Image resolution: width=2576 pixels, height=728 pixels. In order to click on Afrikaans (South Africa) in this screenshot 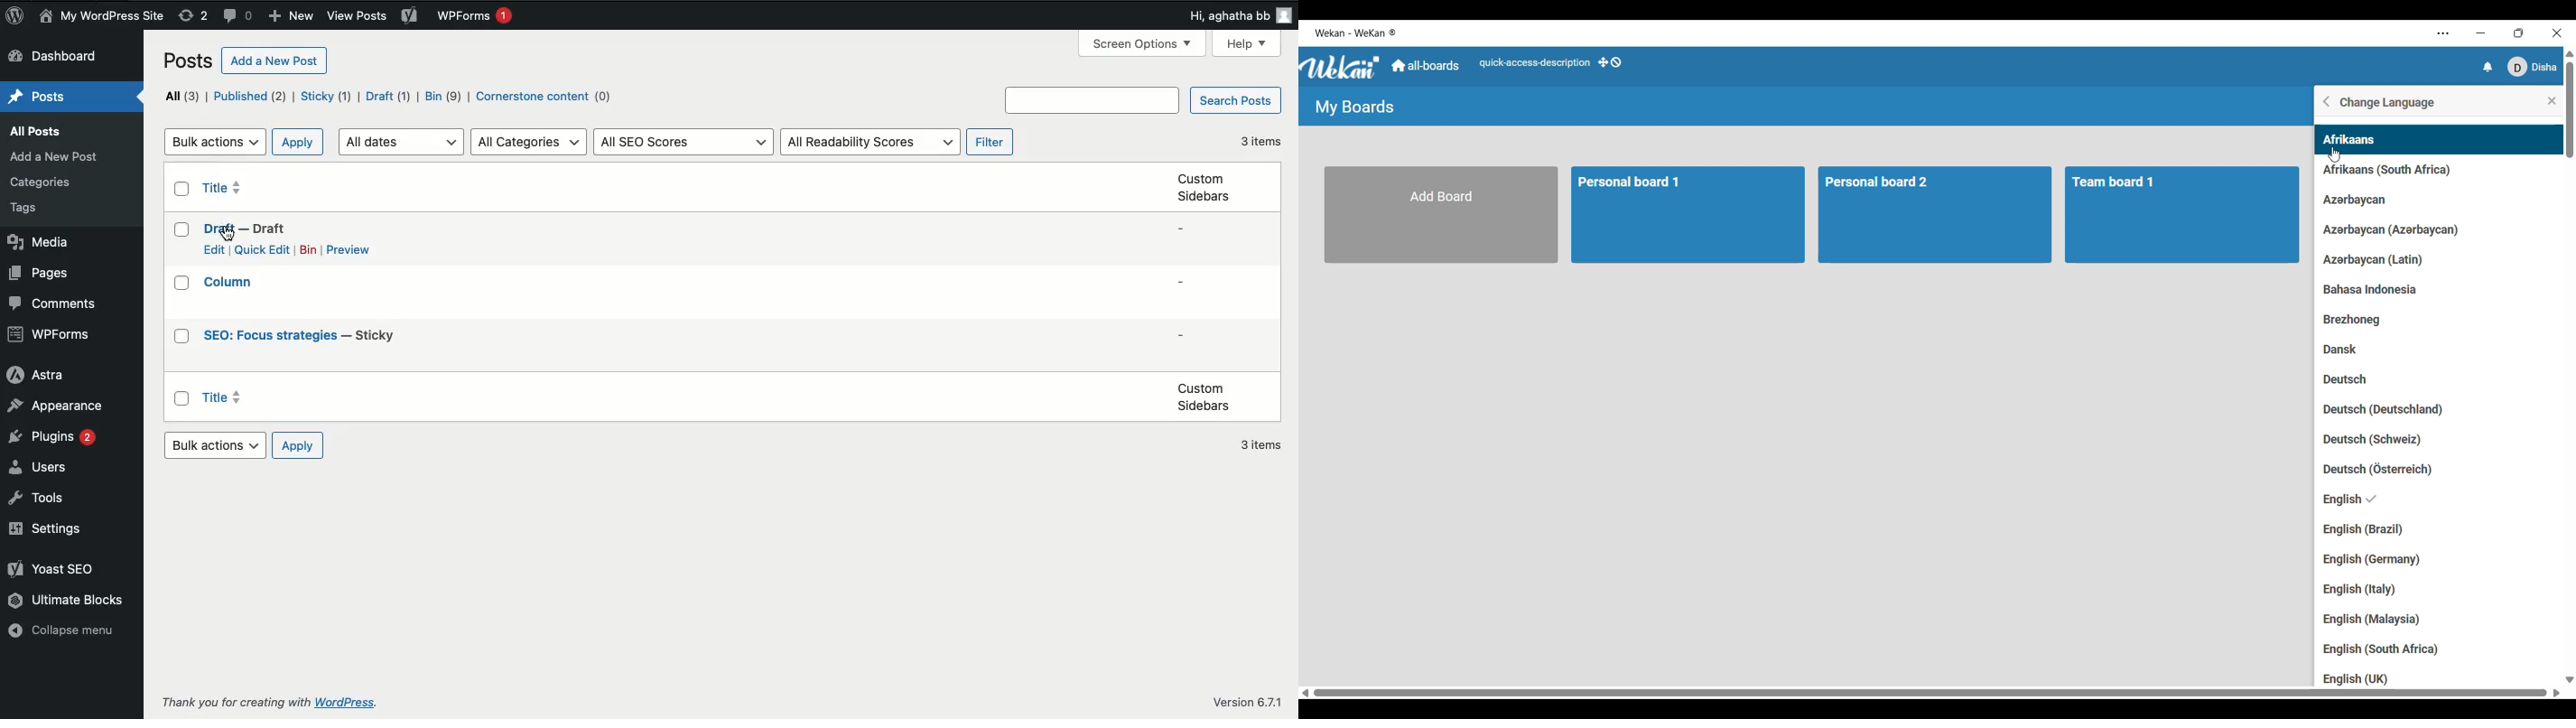, I will do `click(2382, 173)`.